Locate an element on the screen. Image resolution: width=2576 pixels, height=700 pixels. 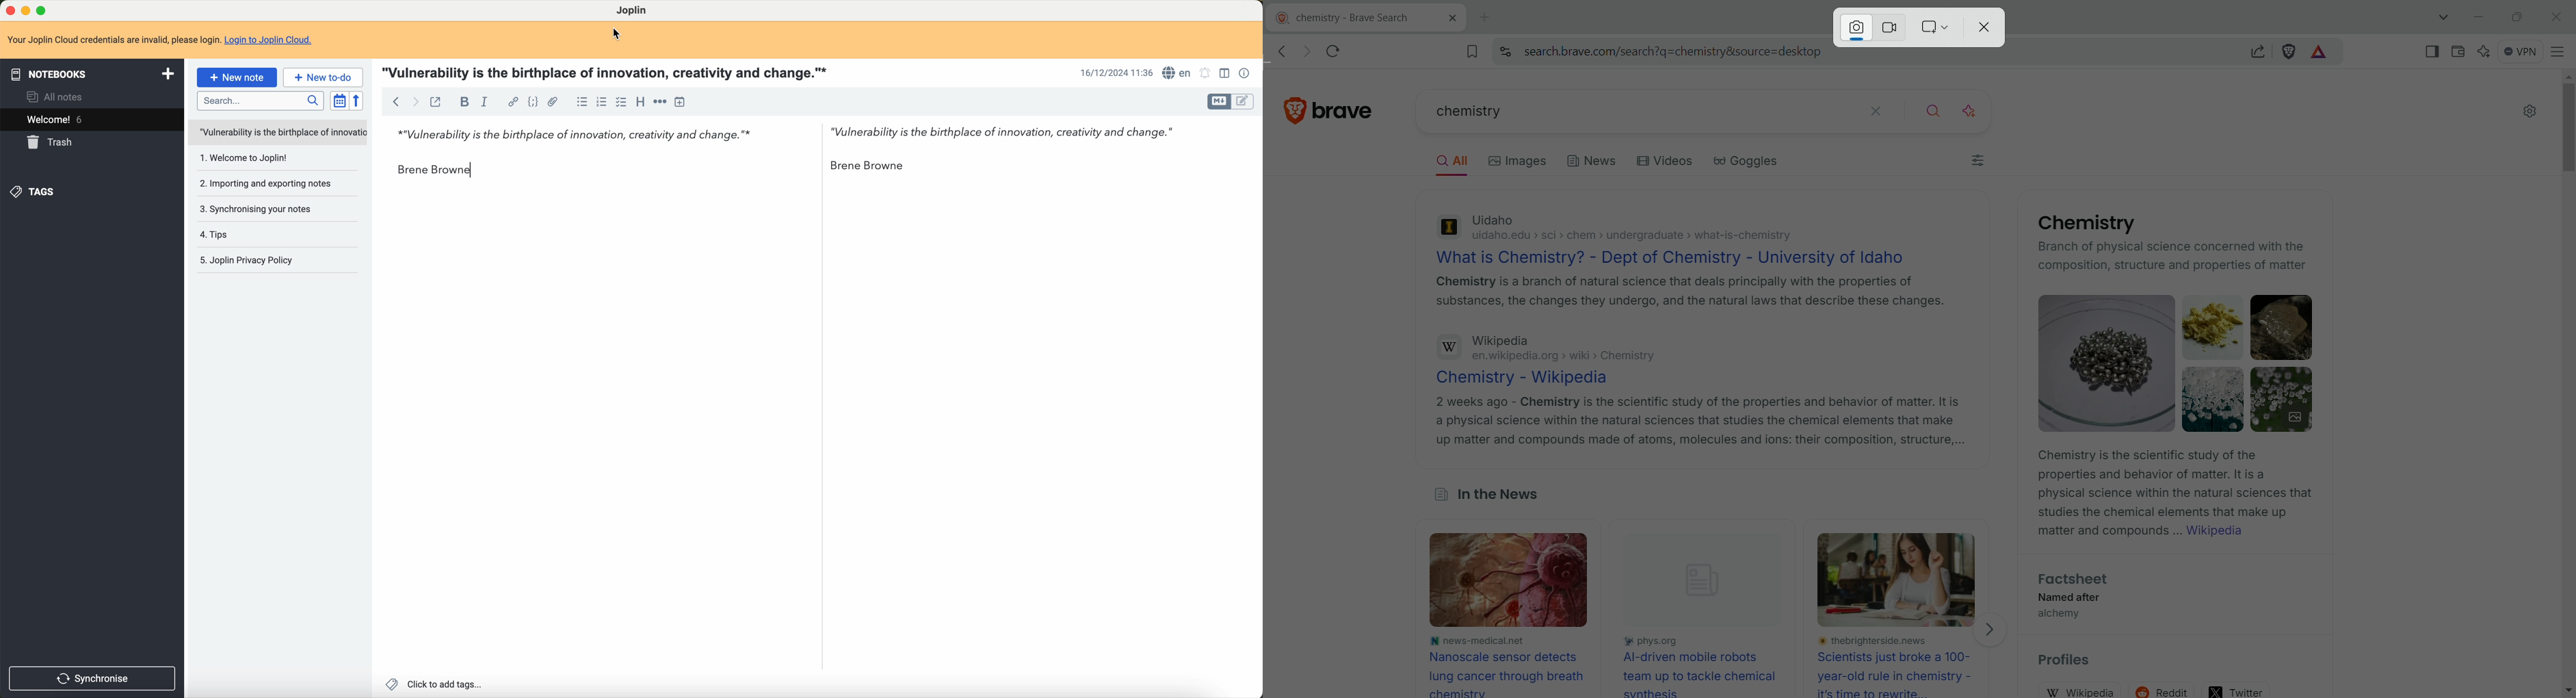
click to add tags is located at coordinates (435, 684).